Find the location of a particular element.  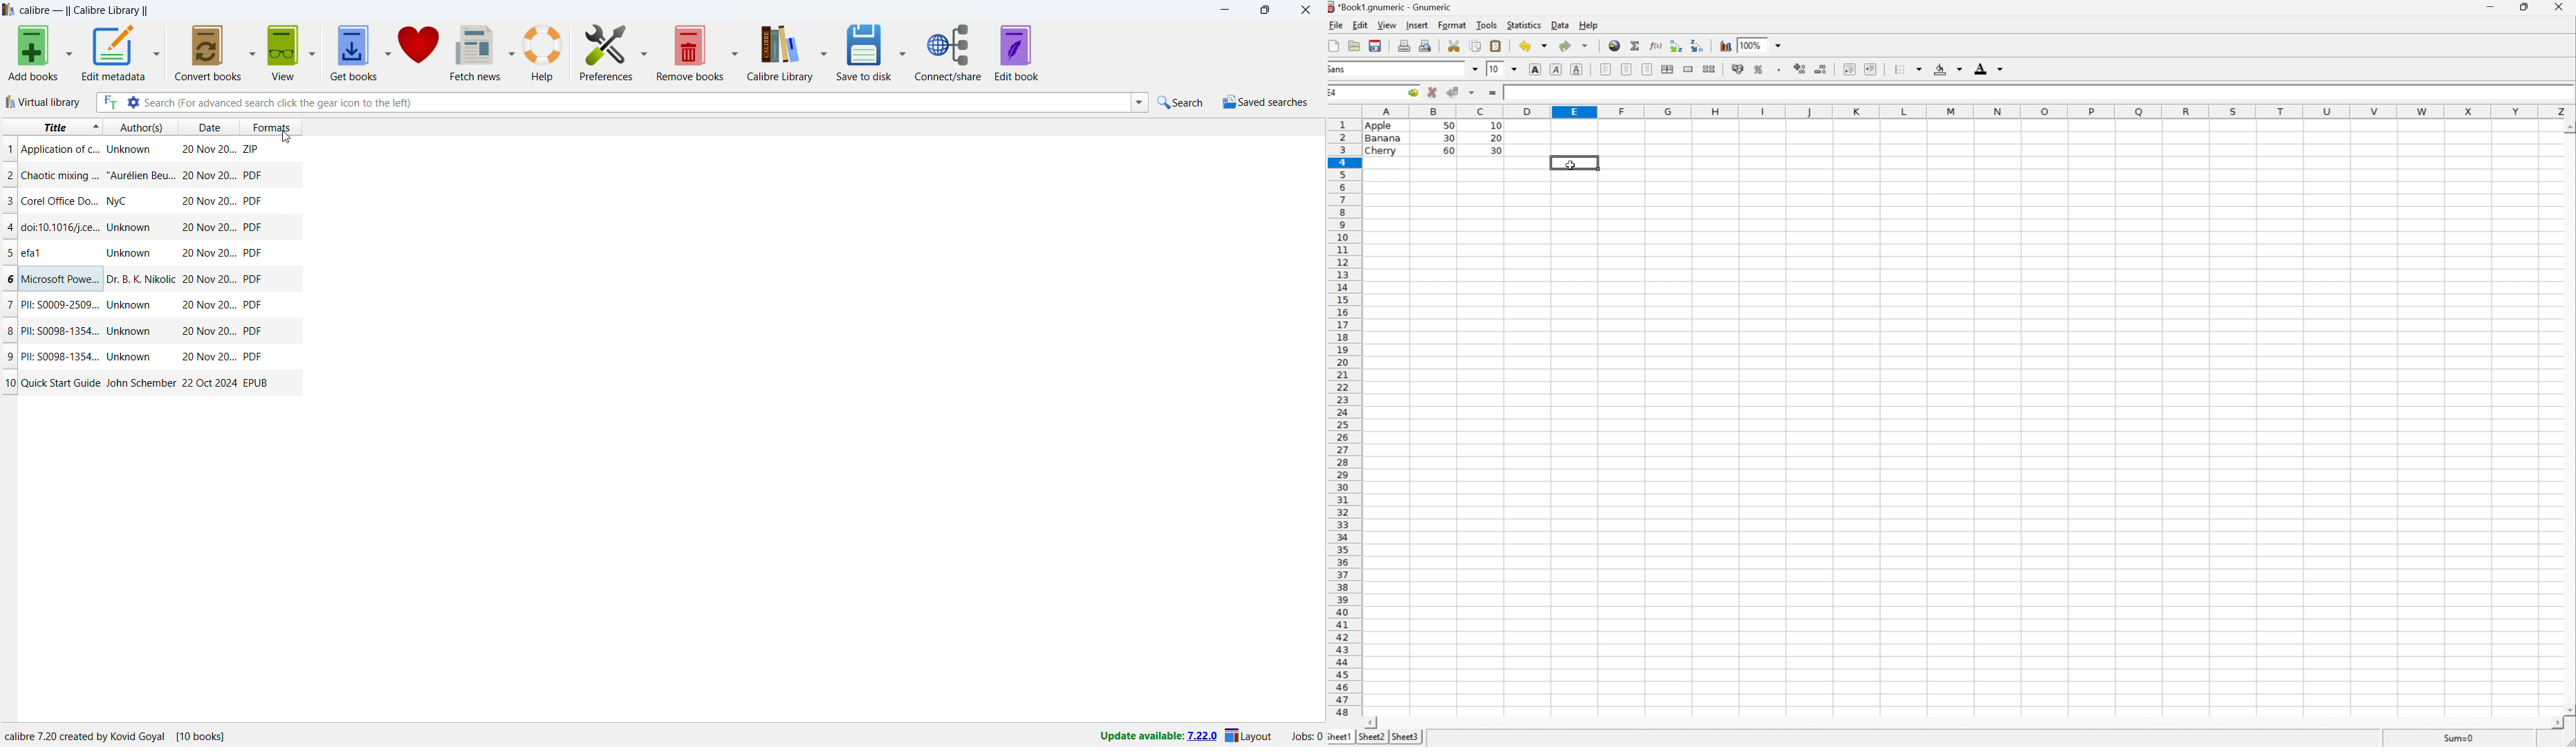

print is located at coordinates (1405, 46).